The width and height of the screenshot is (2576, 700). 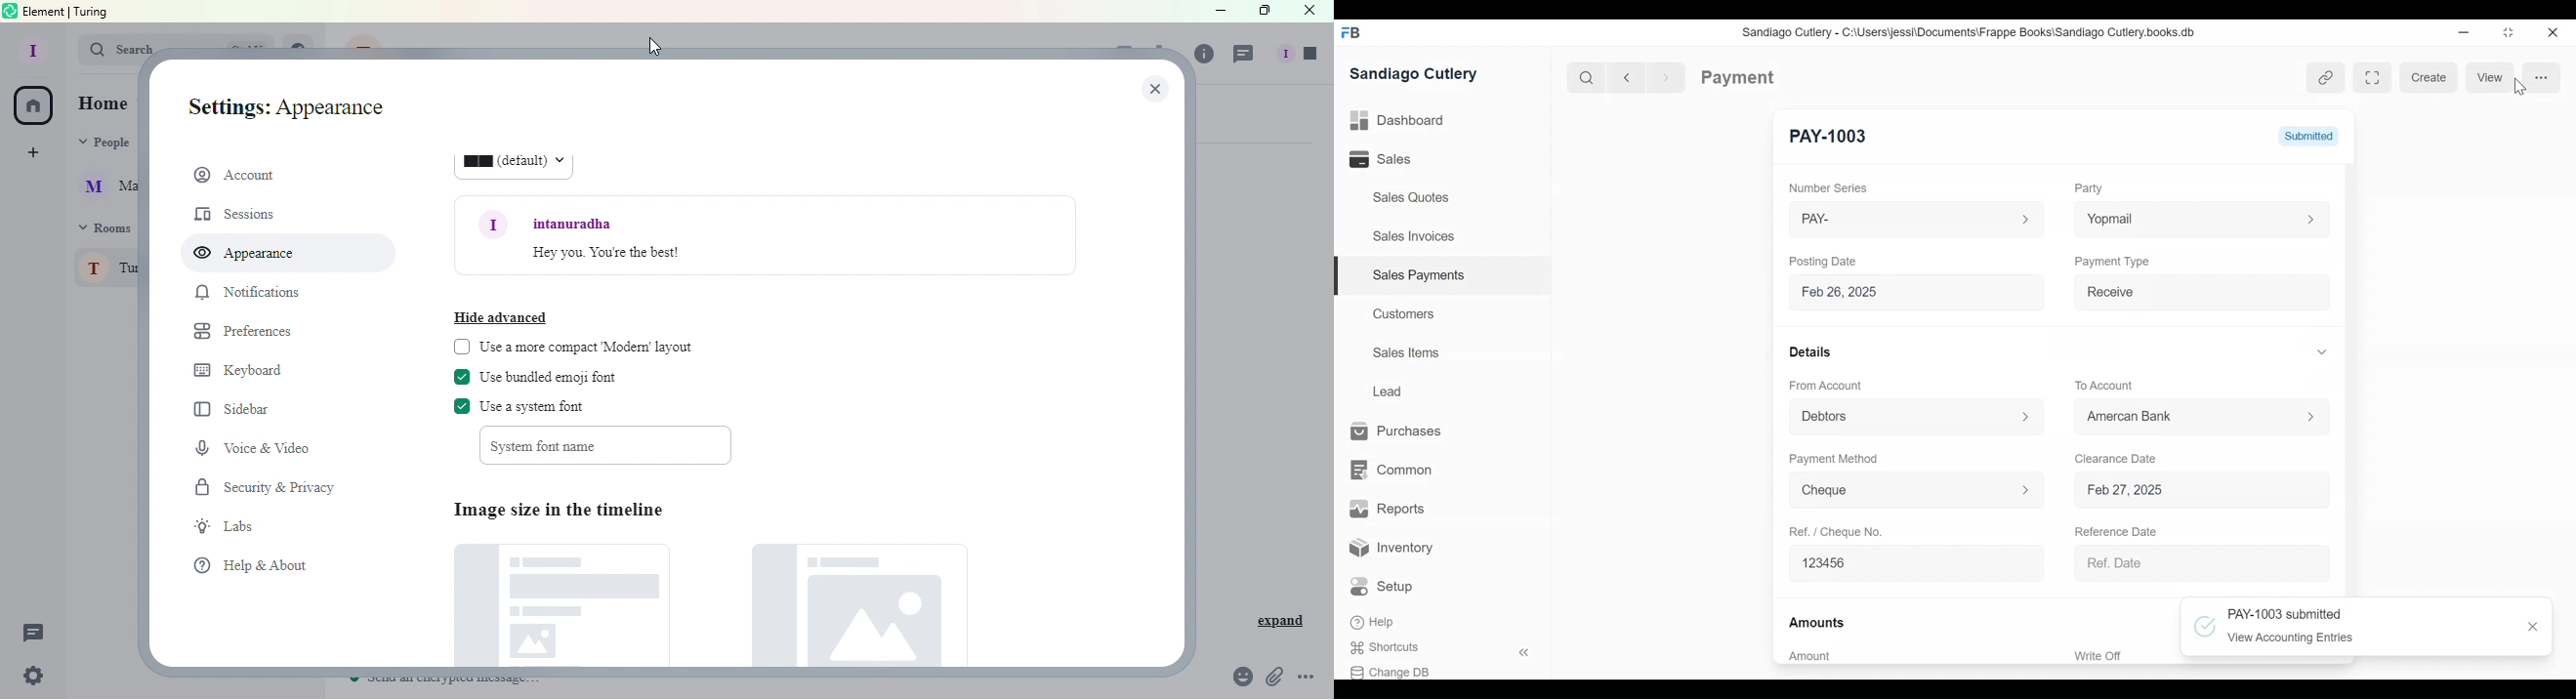 I want to click on Search, so click(x=1584, y=77).